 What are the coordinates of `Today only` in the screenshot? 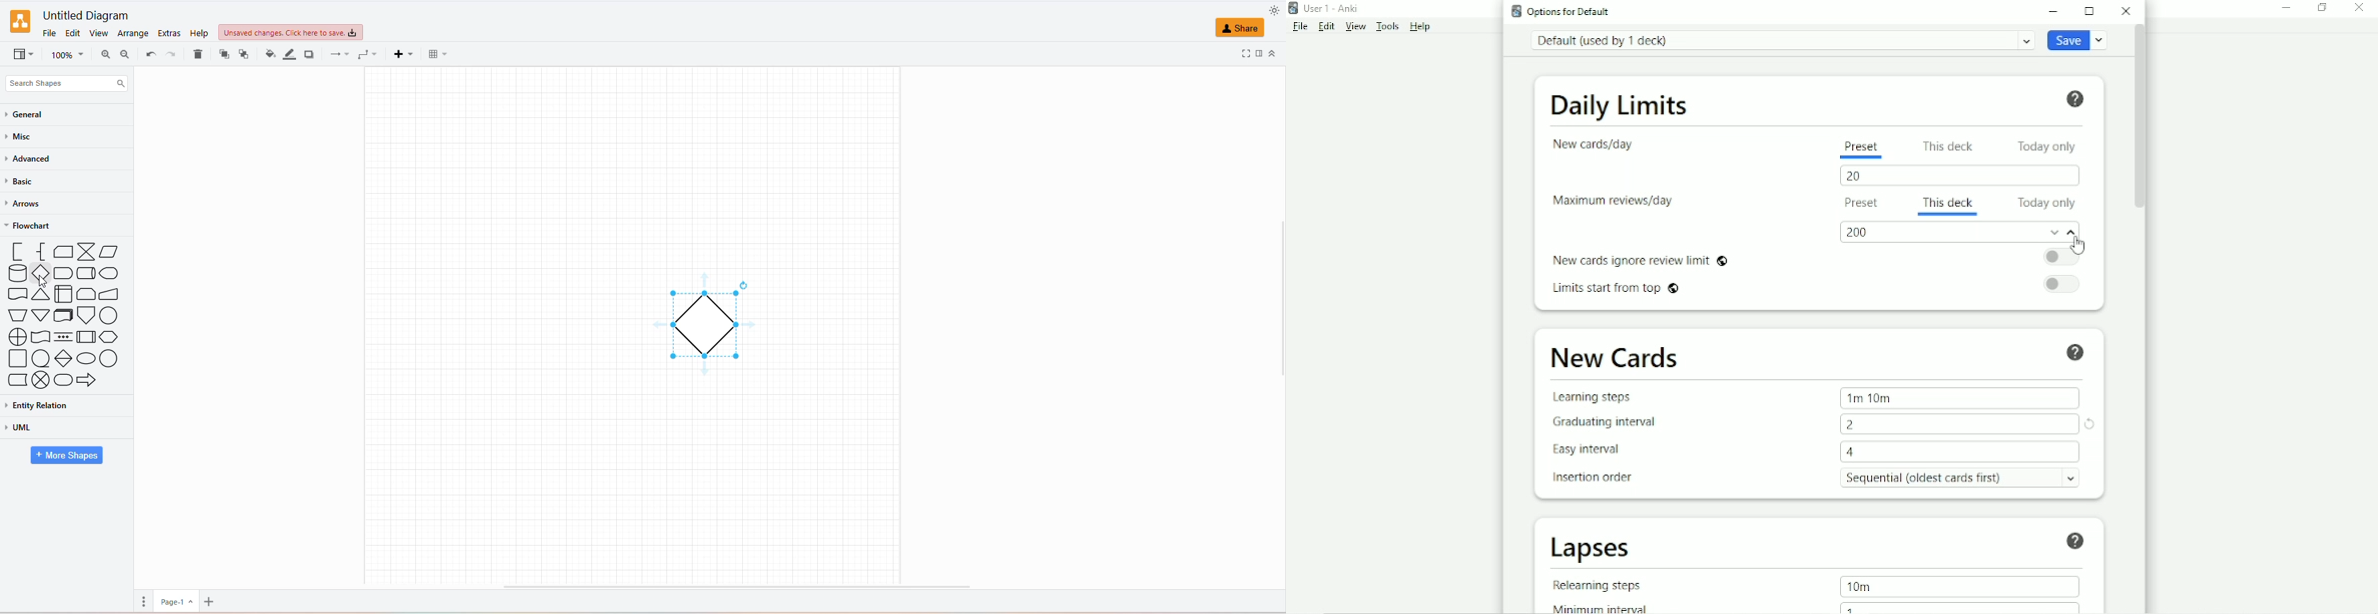 It's located at (2048, 203).